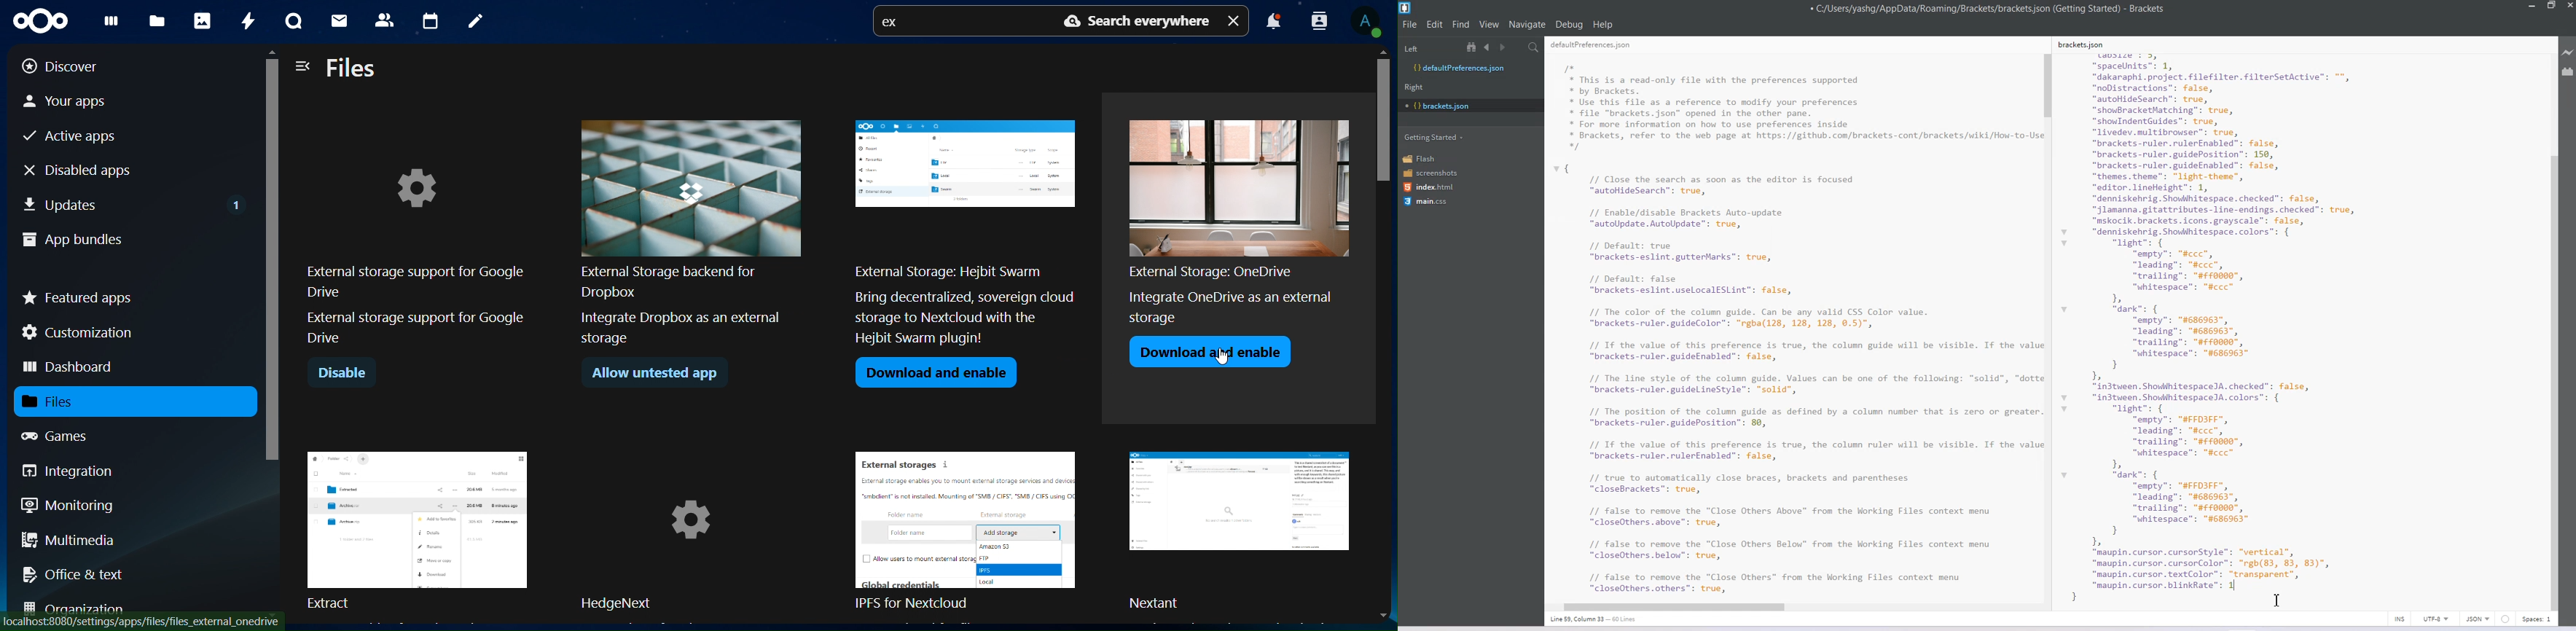 This screenshot has width=2576, height=644. Describe the element at coordinates (353, 69) in the screenshot. I see `files` at that location.